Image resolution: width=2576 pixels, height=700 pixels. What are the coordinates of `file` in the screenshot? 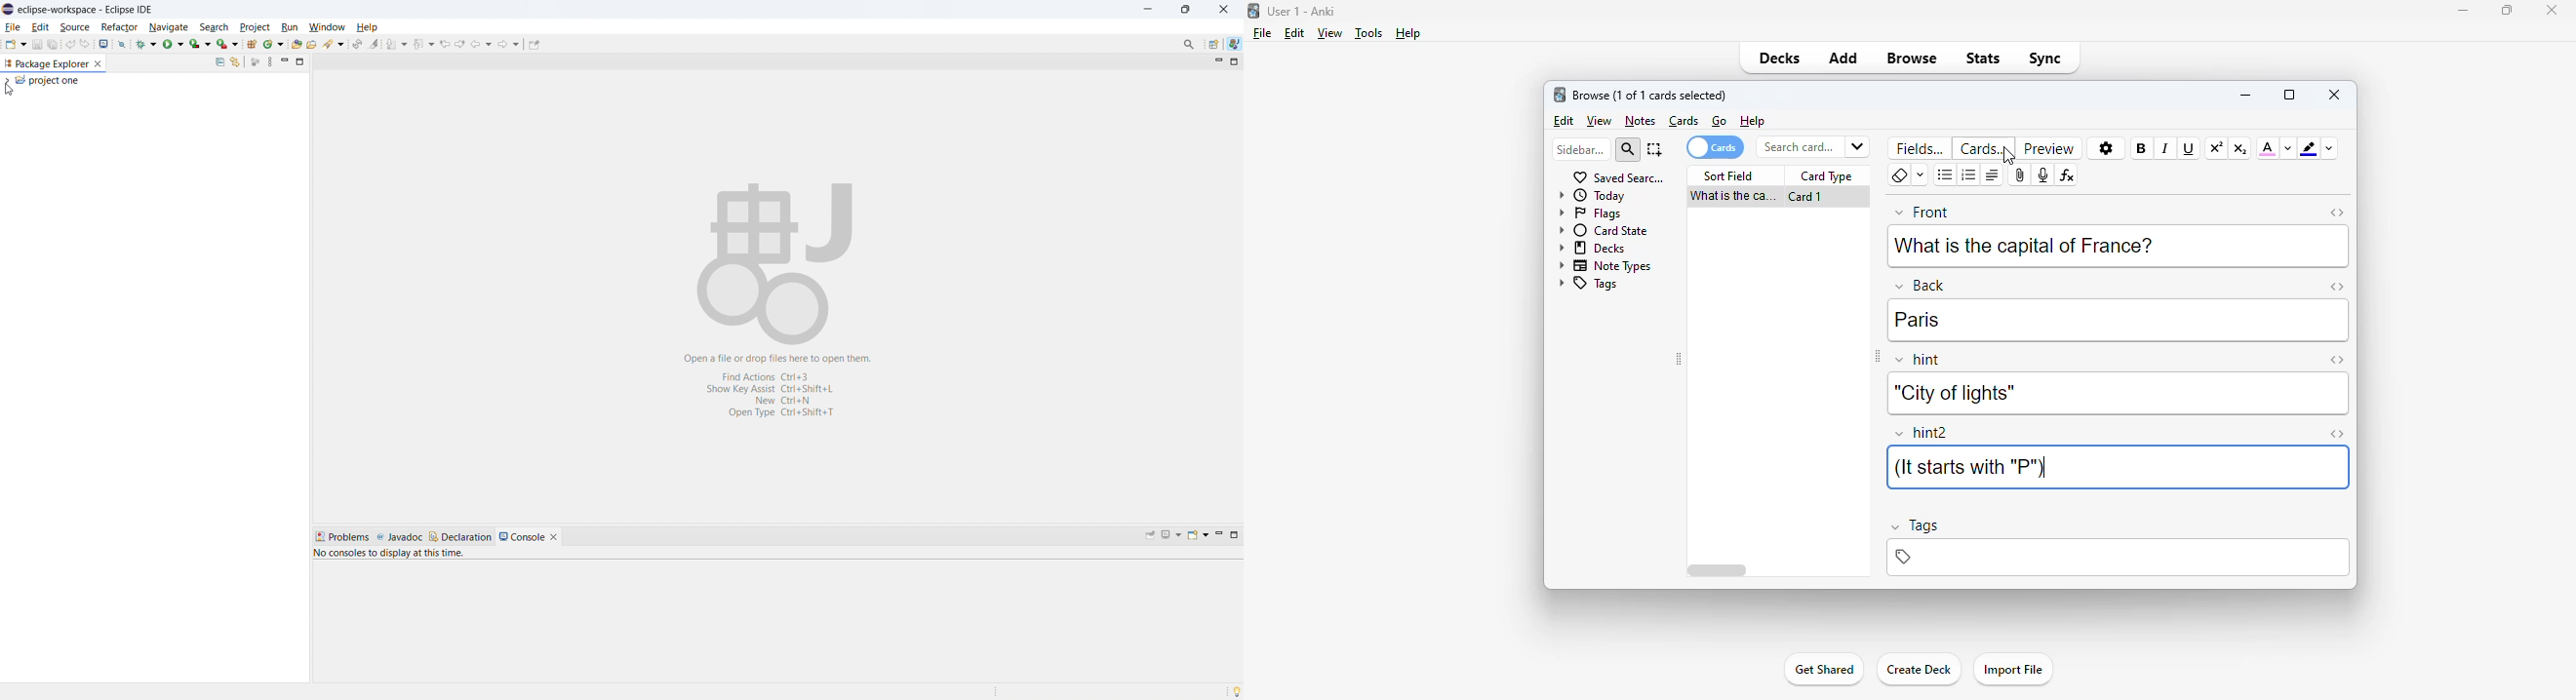 It's located at (1262, 33).